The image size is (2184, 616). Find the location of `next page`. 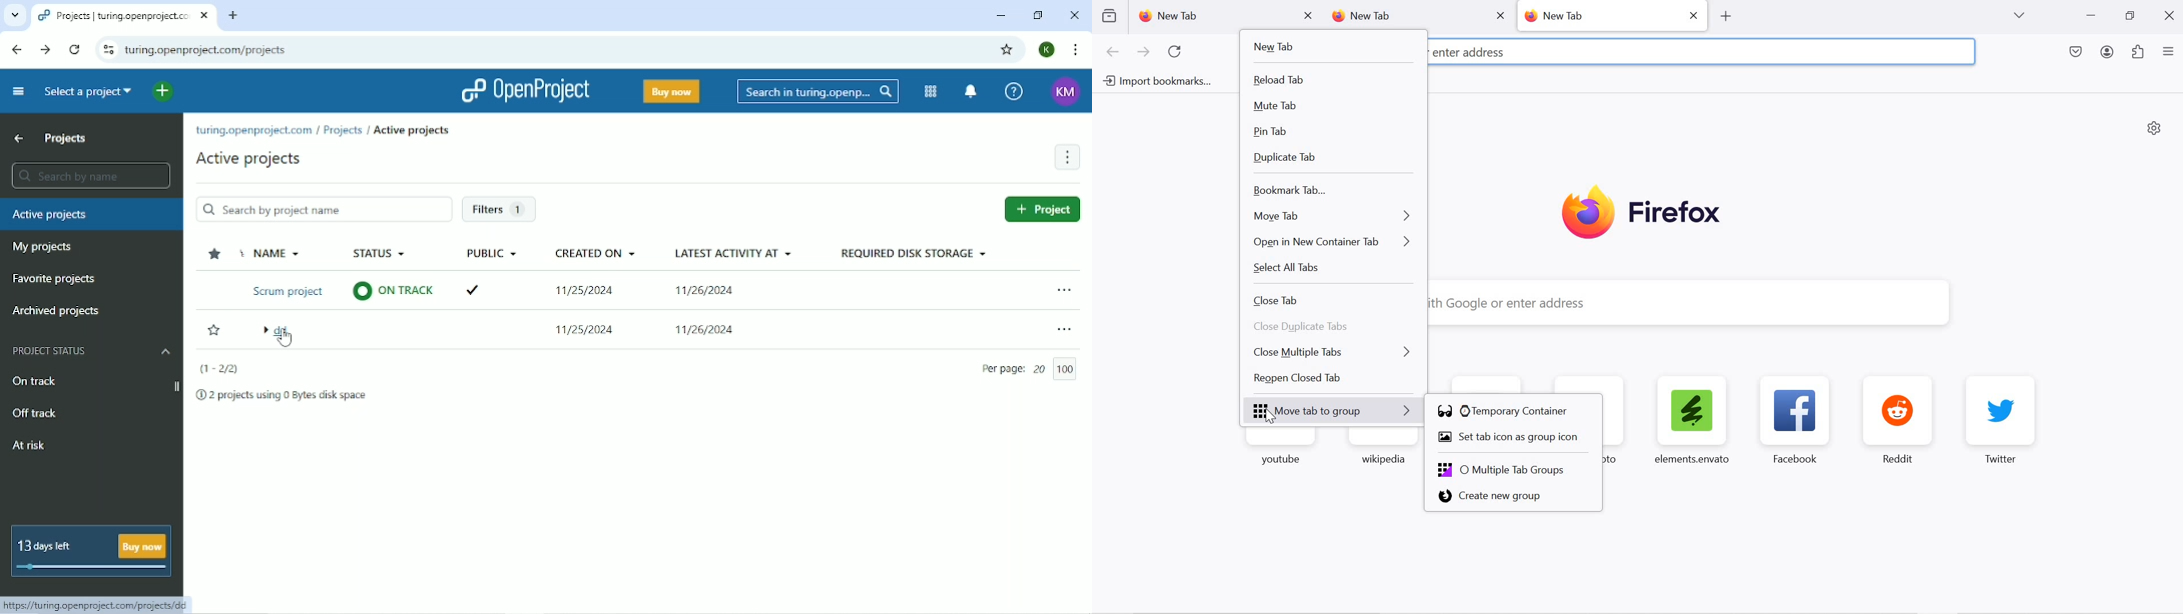

next page is located at coordinates (1143, 53).